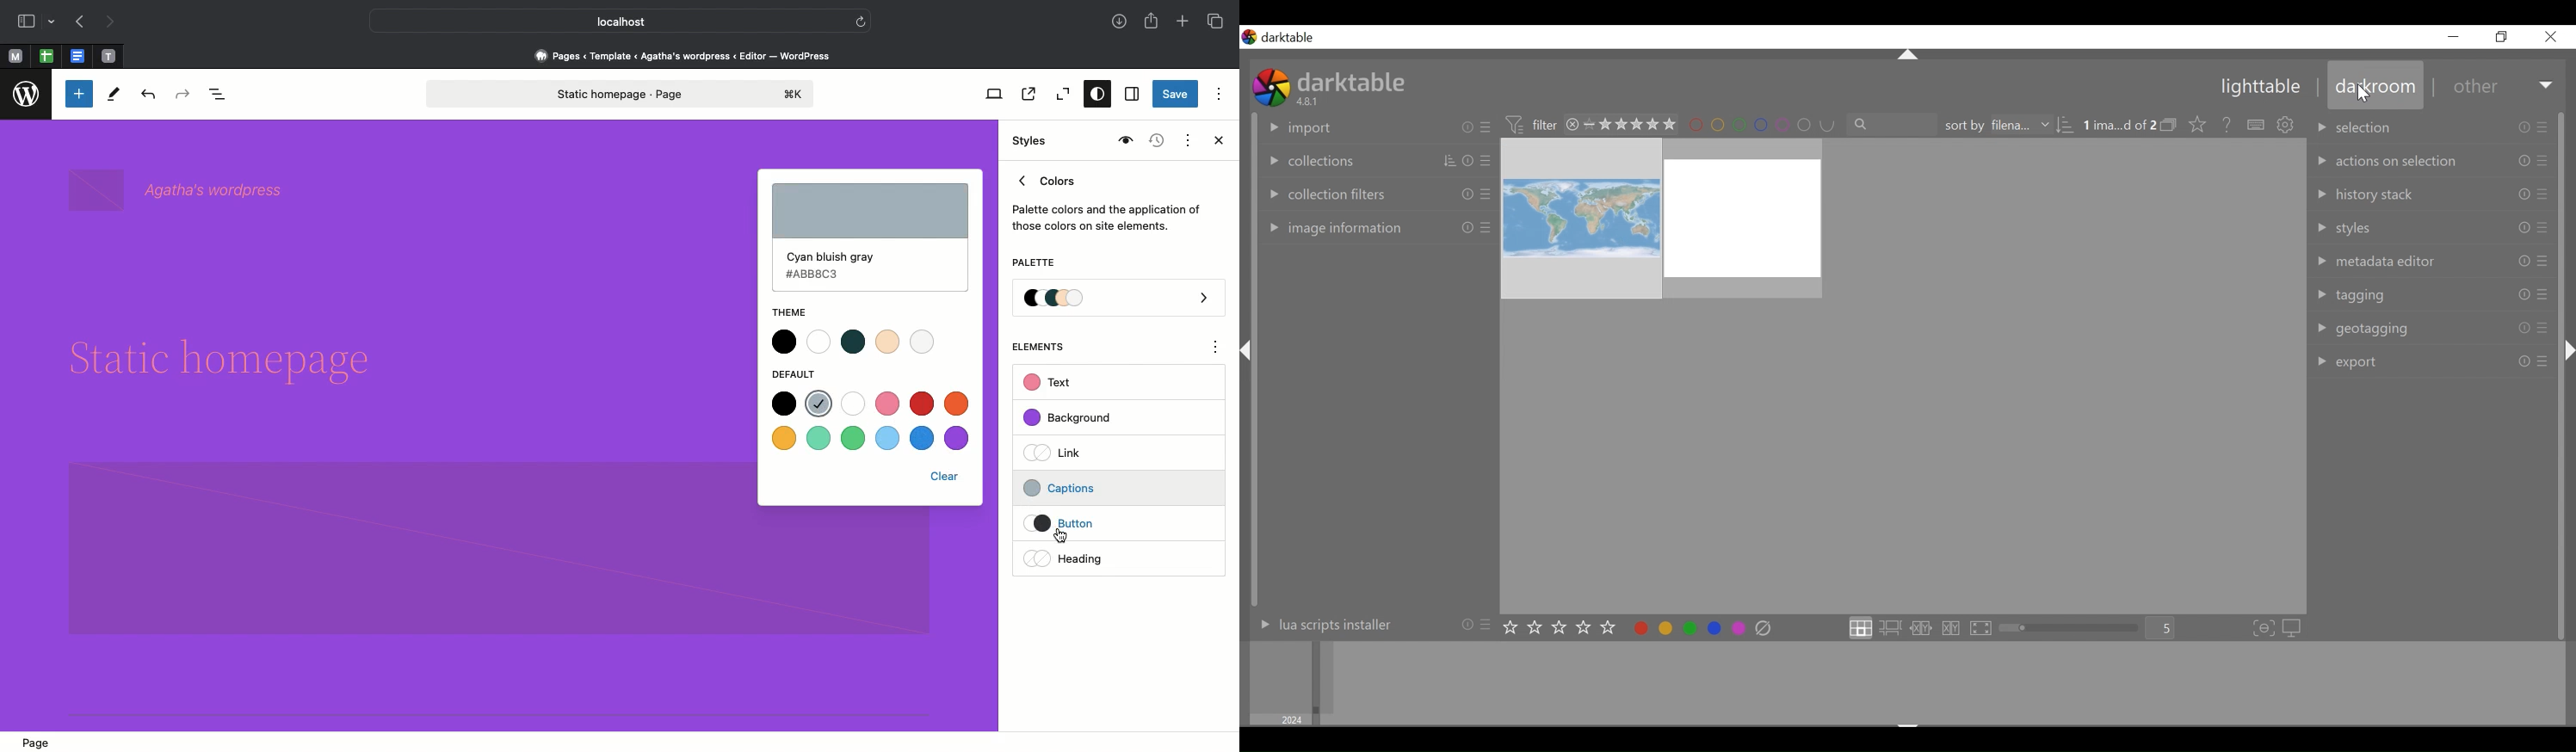 The image size is (2576, 756). I want to click on wordpress name, so click(181, 189).